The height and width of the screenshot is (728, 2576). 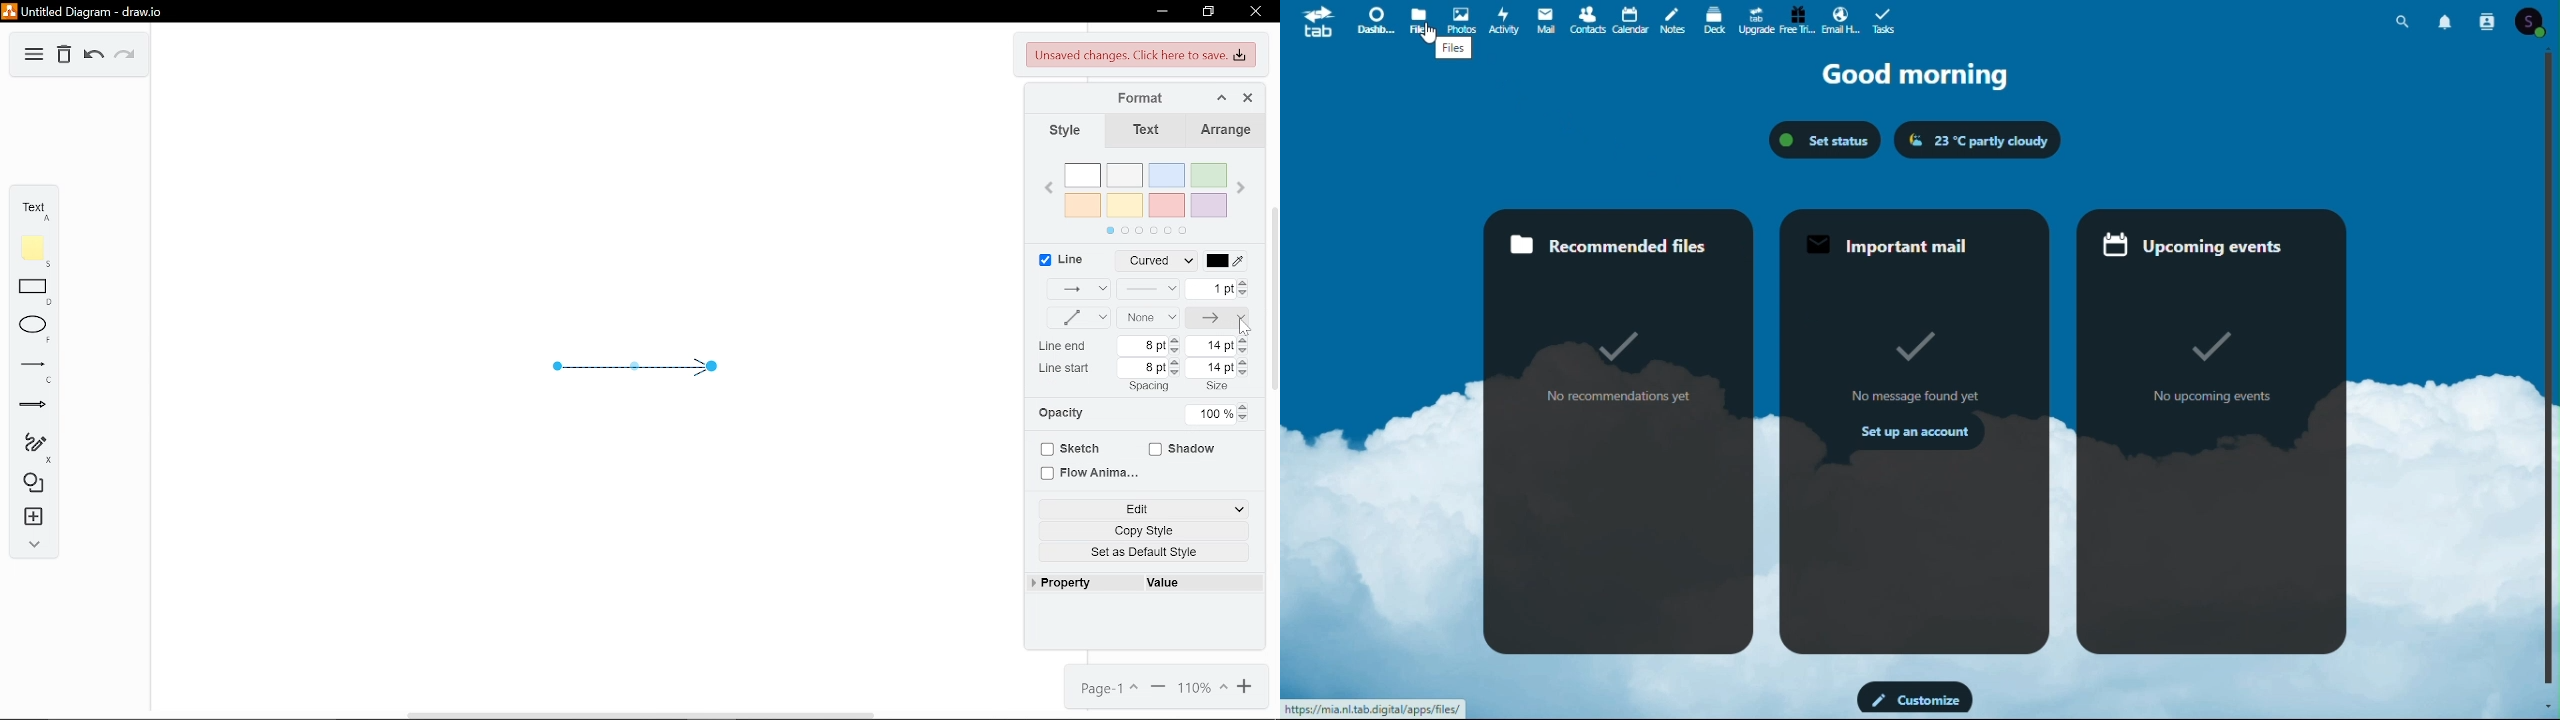 I want to click on Account icon, so click(x=2533, y=21).